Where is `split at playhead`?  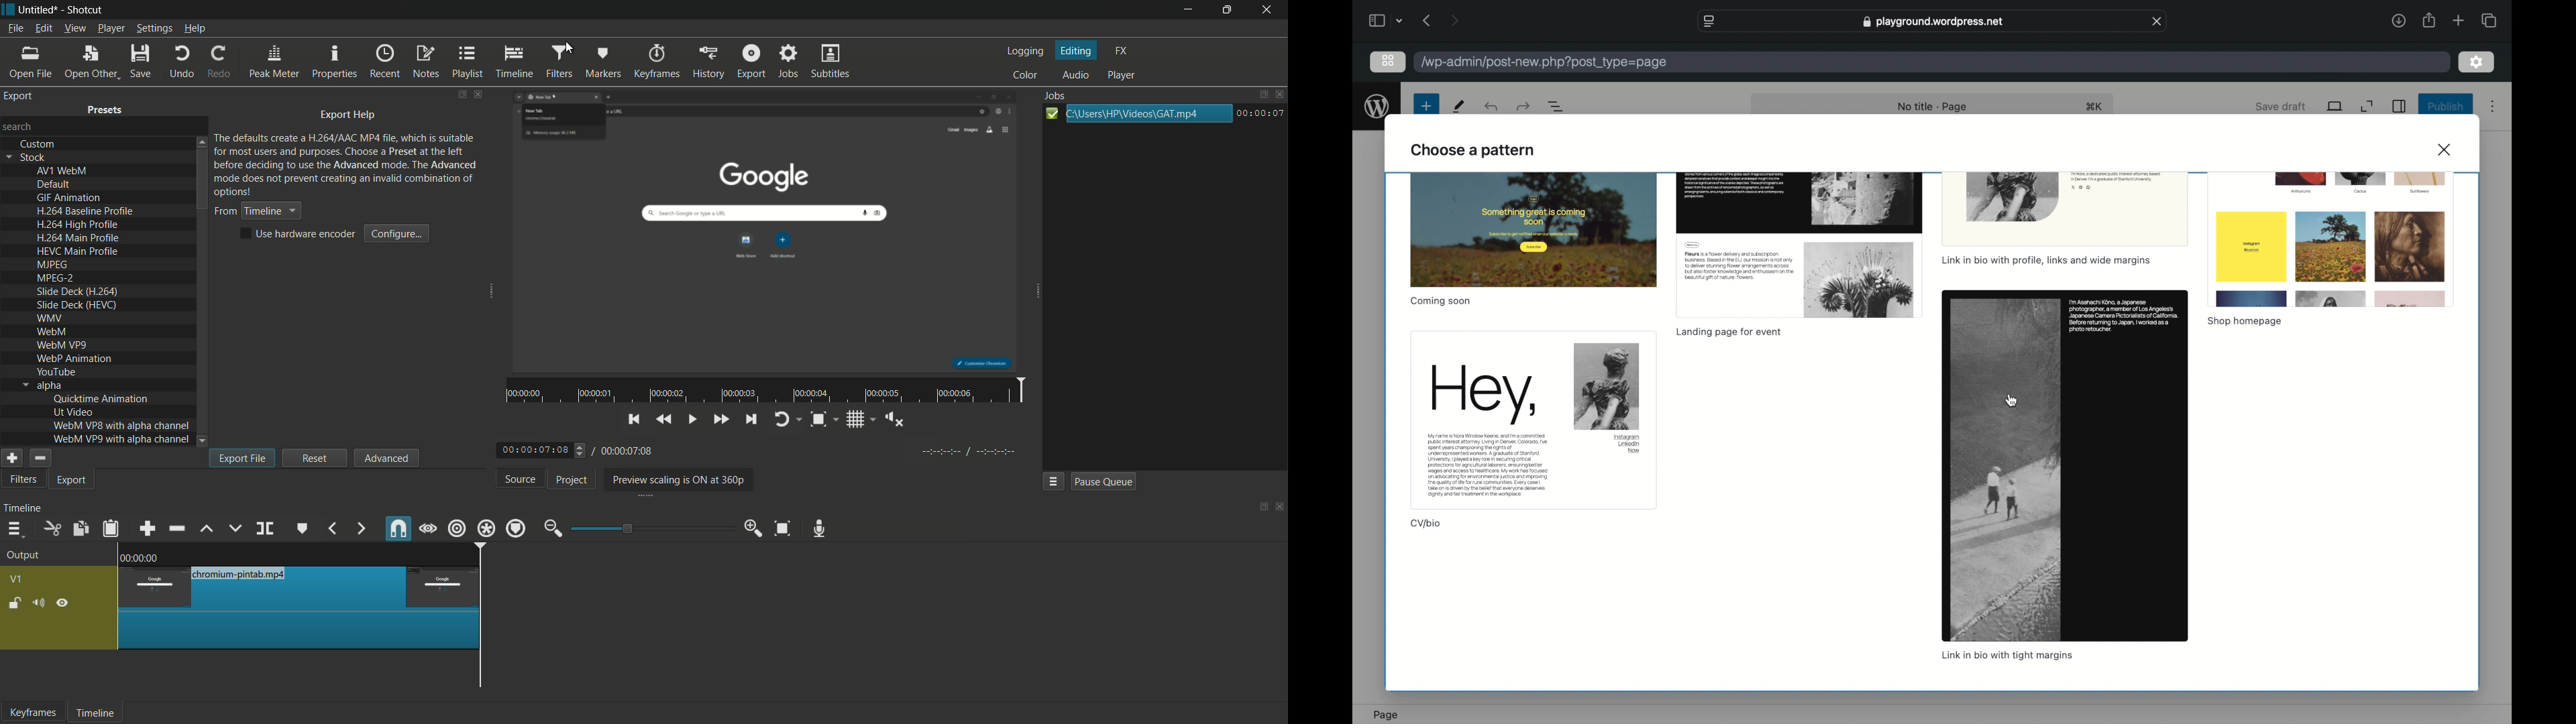 split at playhead is located at coordinates (265, 529).